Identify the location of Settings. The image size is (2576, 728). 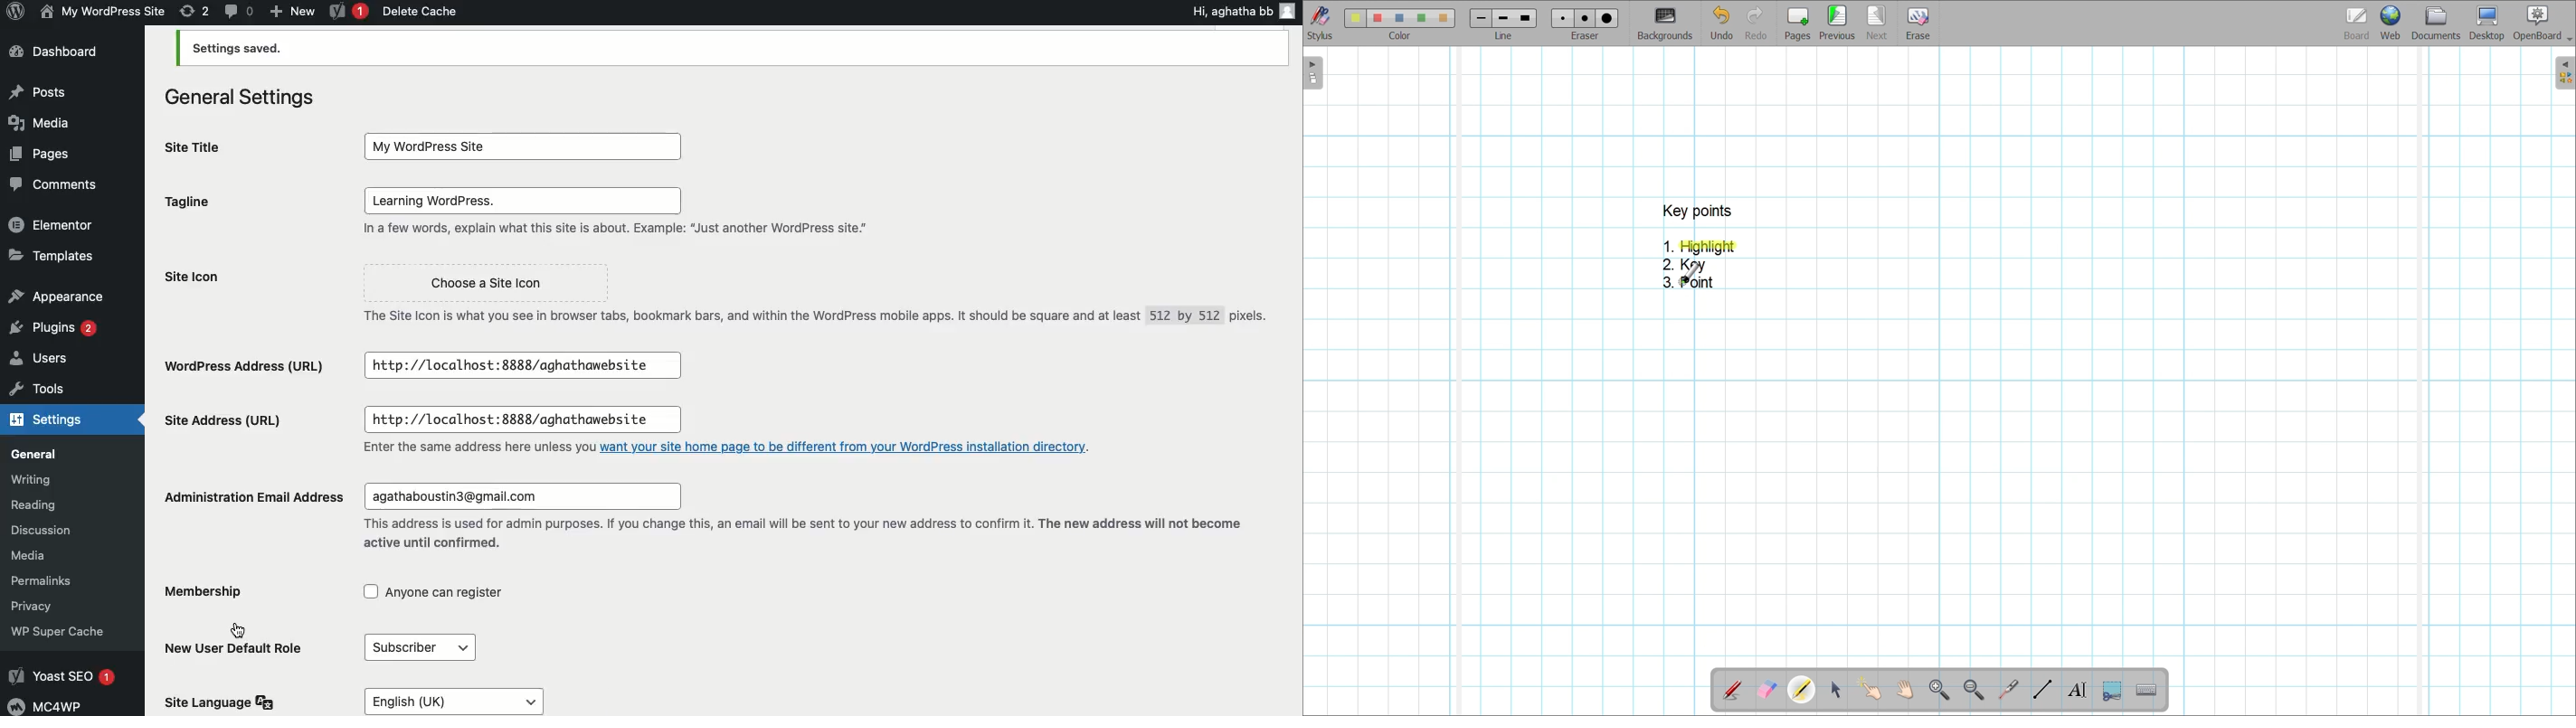
(65, 422).